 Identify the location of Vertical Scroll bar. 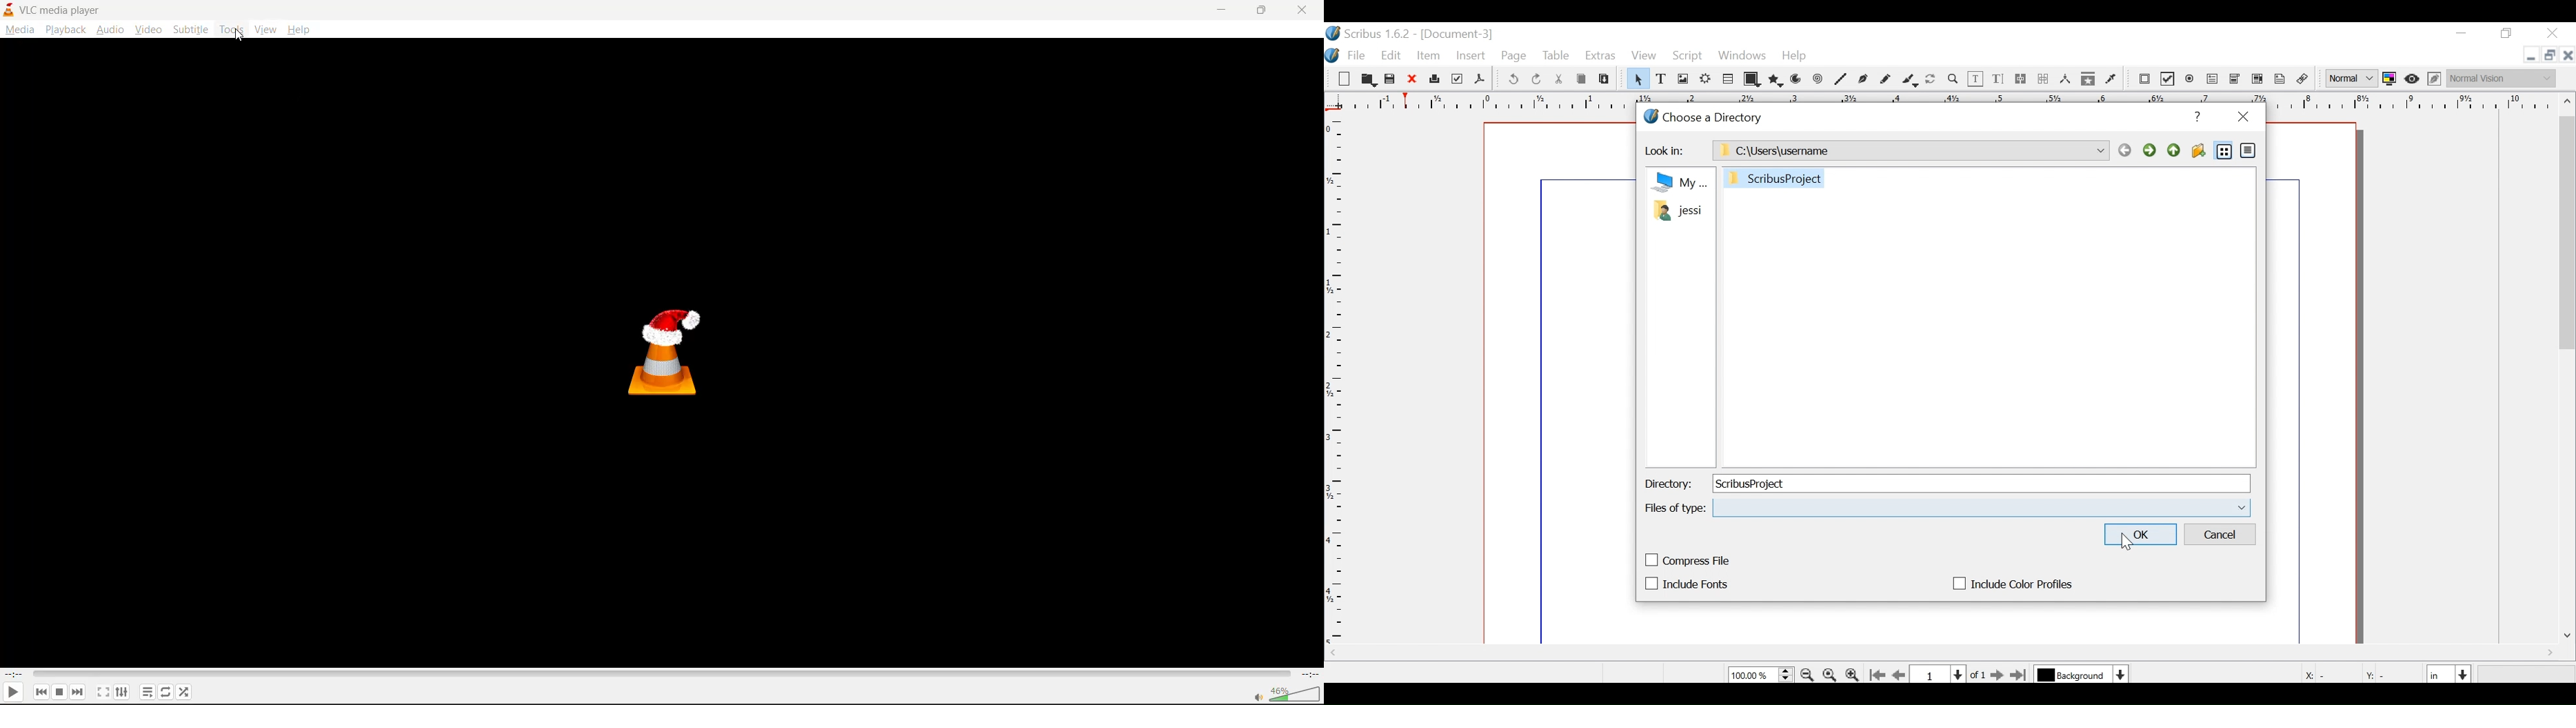
(2569, 232).